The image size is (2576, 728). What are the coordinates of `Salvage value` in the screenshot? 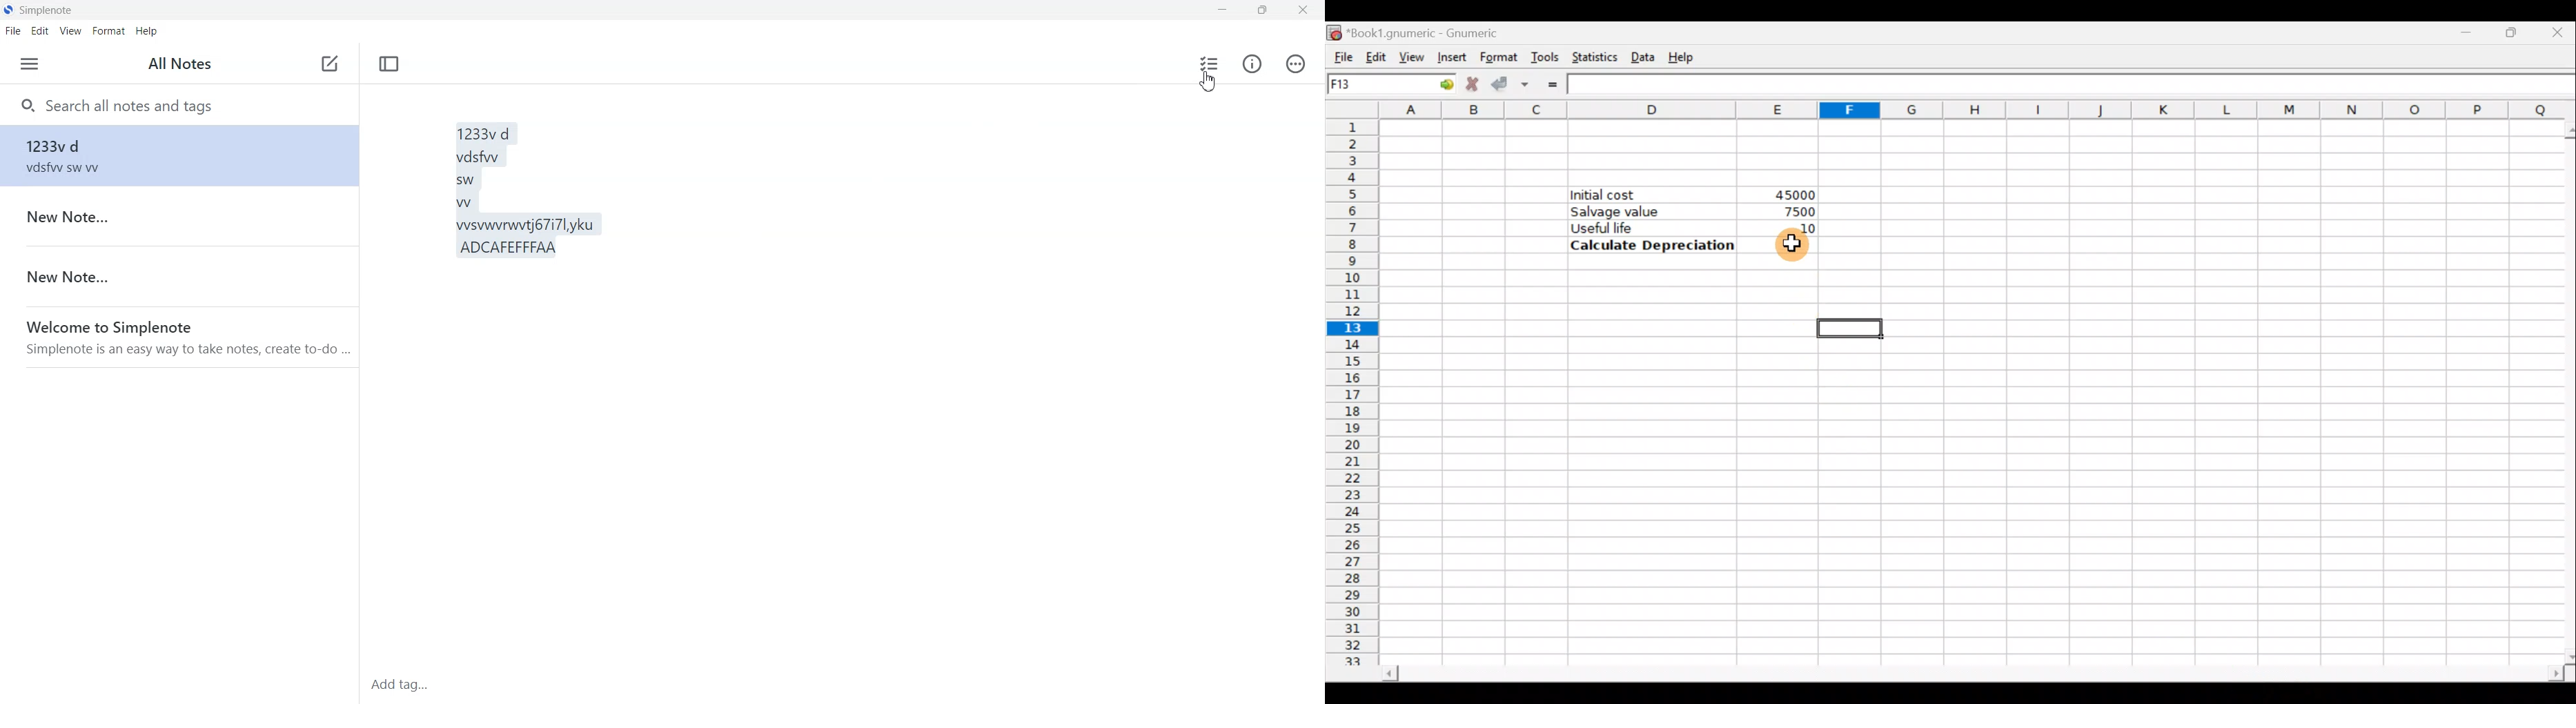 It's located at (1642, 211).